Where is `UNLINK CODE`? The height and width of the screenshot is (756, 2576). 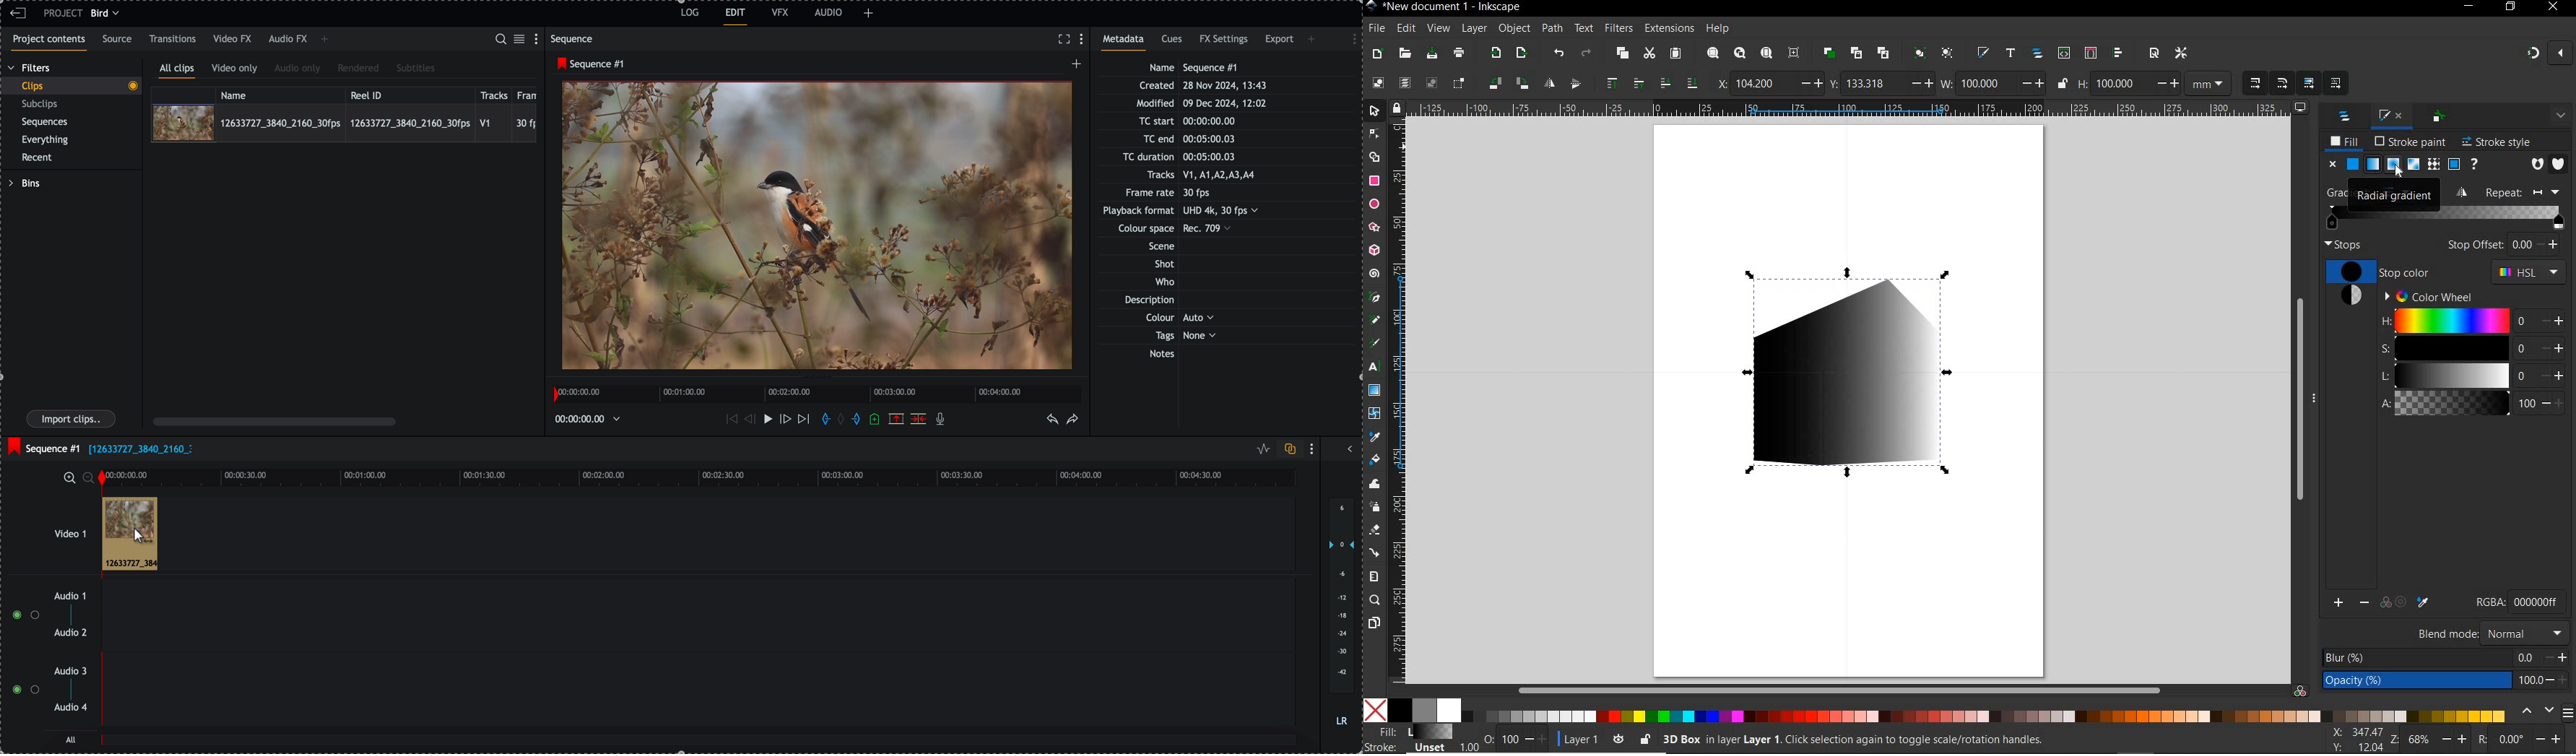 UNLINK CODE is located at coordinates (1884, 54).